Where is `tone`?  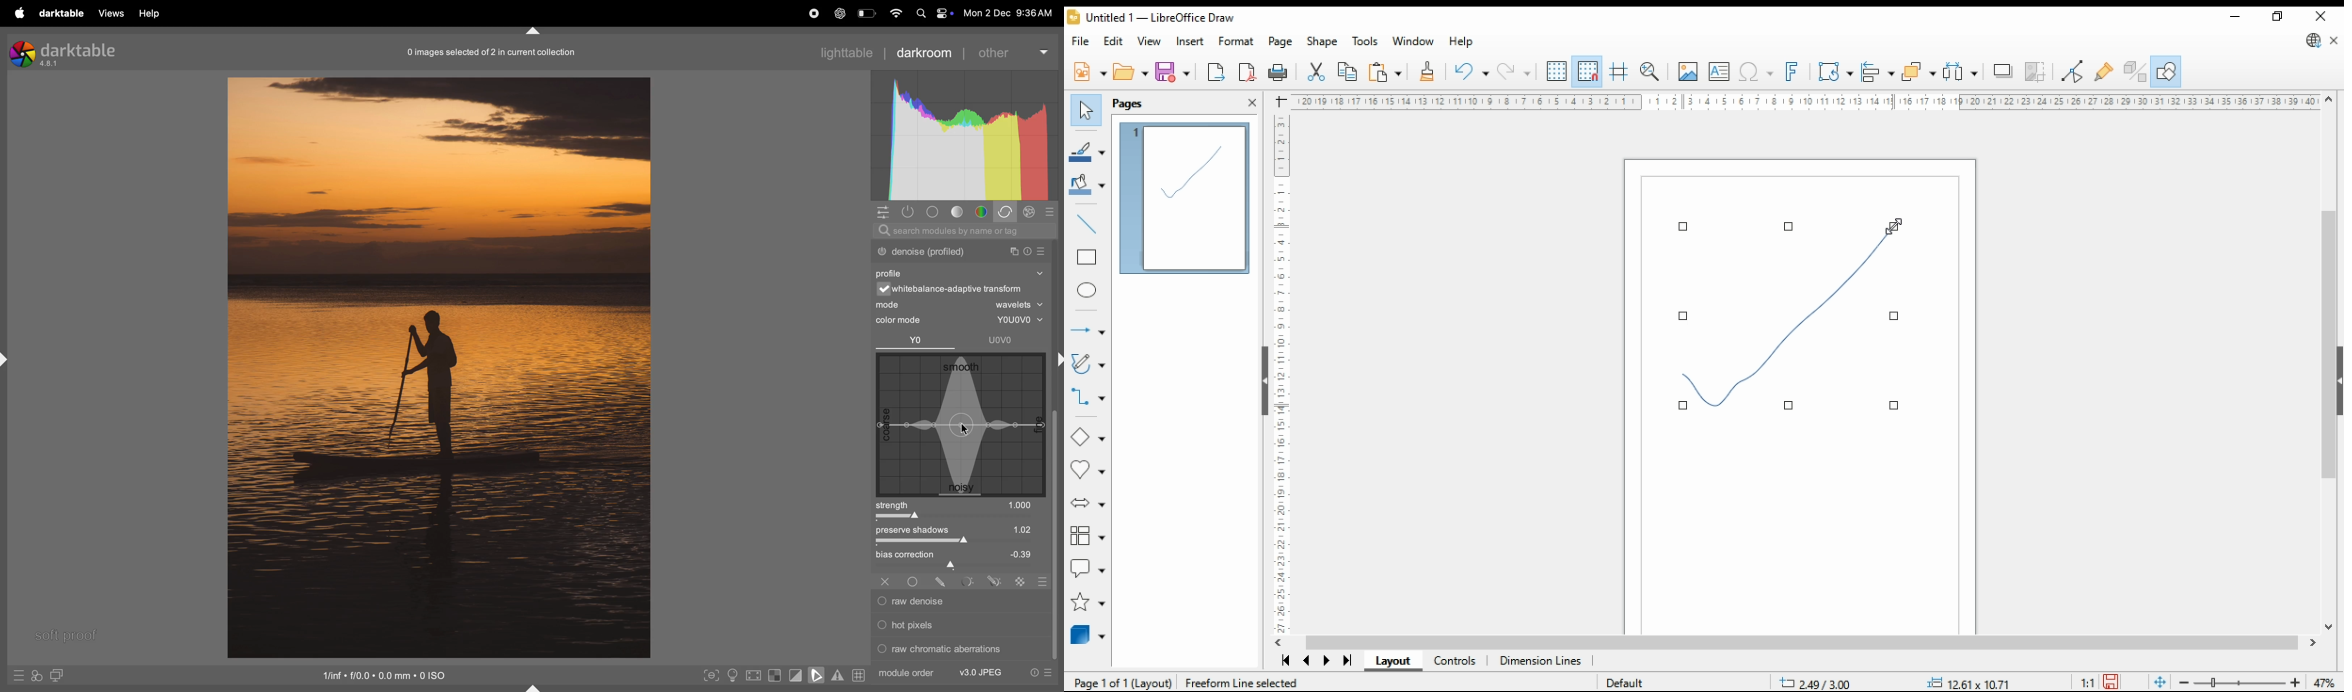
tone is located at coordinates (958, 212).